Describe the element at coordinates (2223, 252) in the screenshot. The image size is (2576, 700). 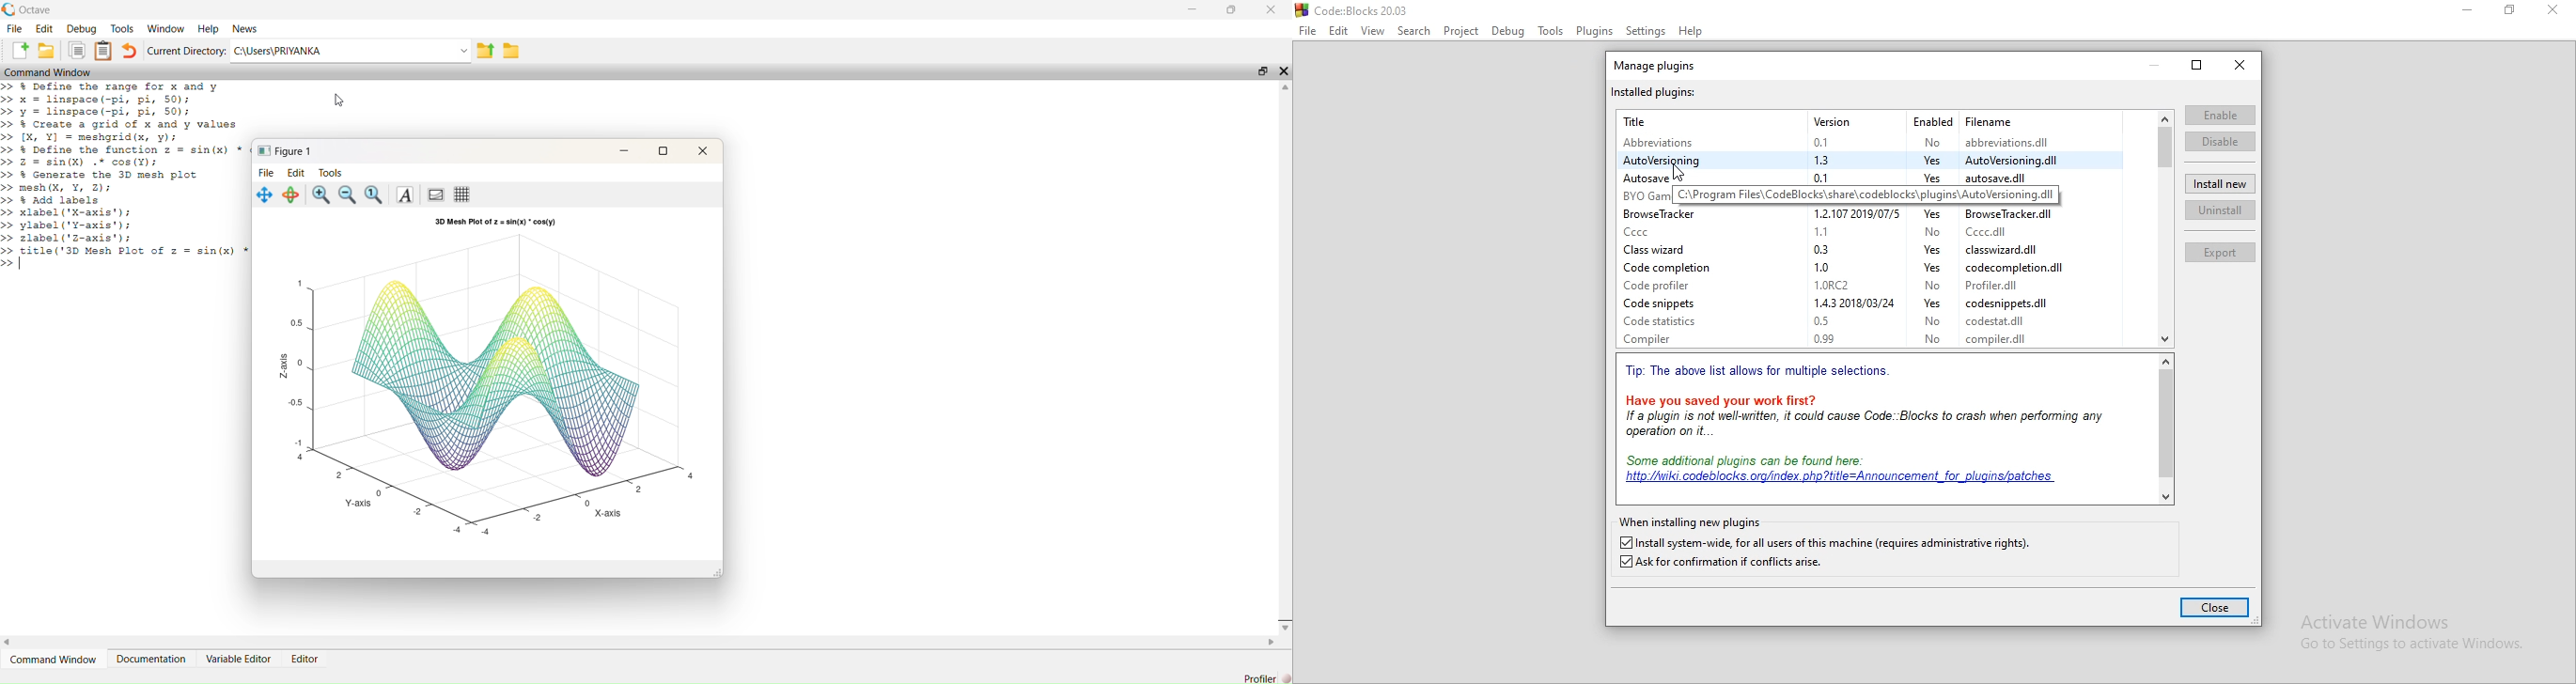
I see `export` at that location.